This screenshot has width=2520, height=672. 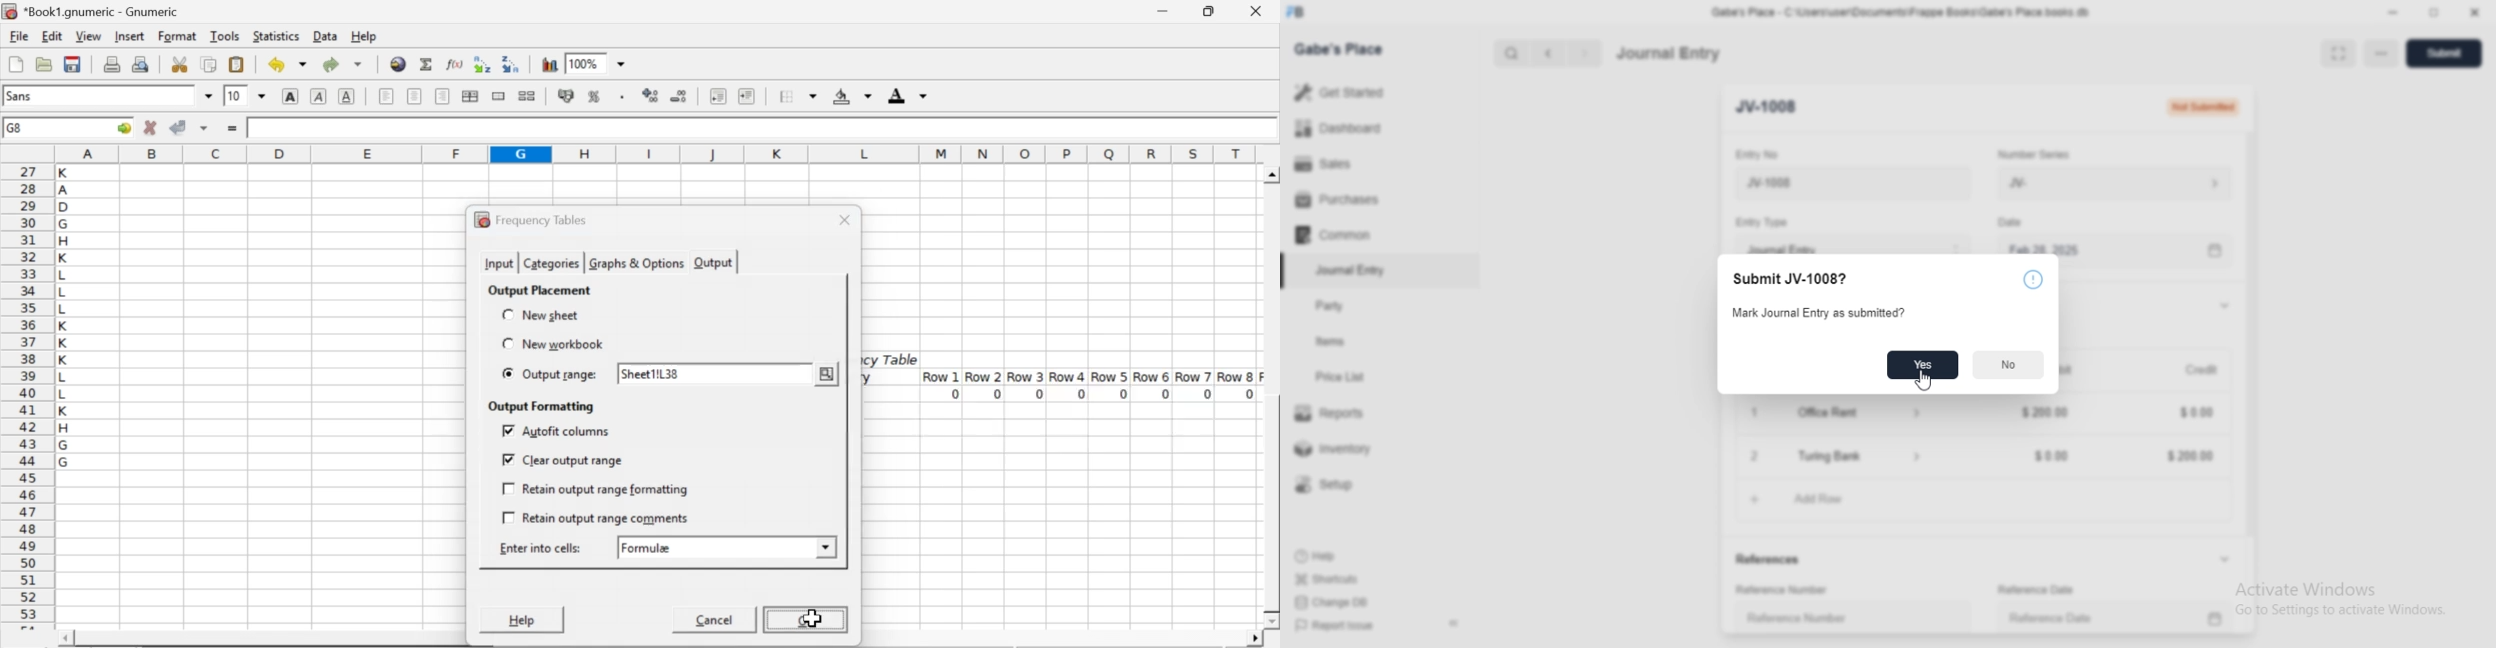 I want to click on more, so click(x=828, y=373).